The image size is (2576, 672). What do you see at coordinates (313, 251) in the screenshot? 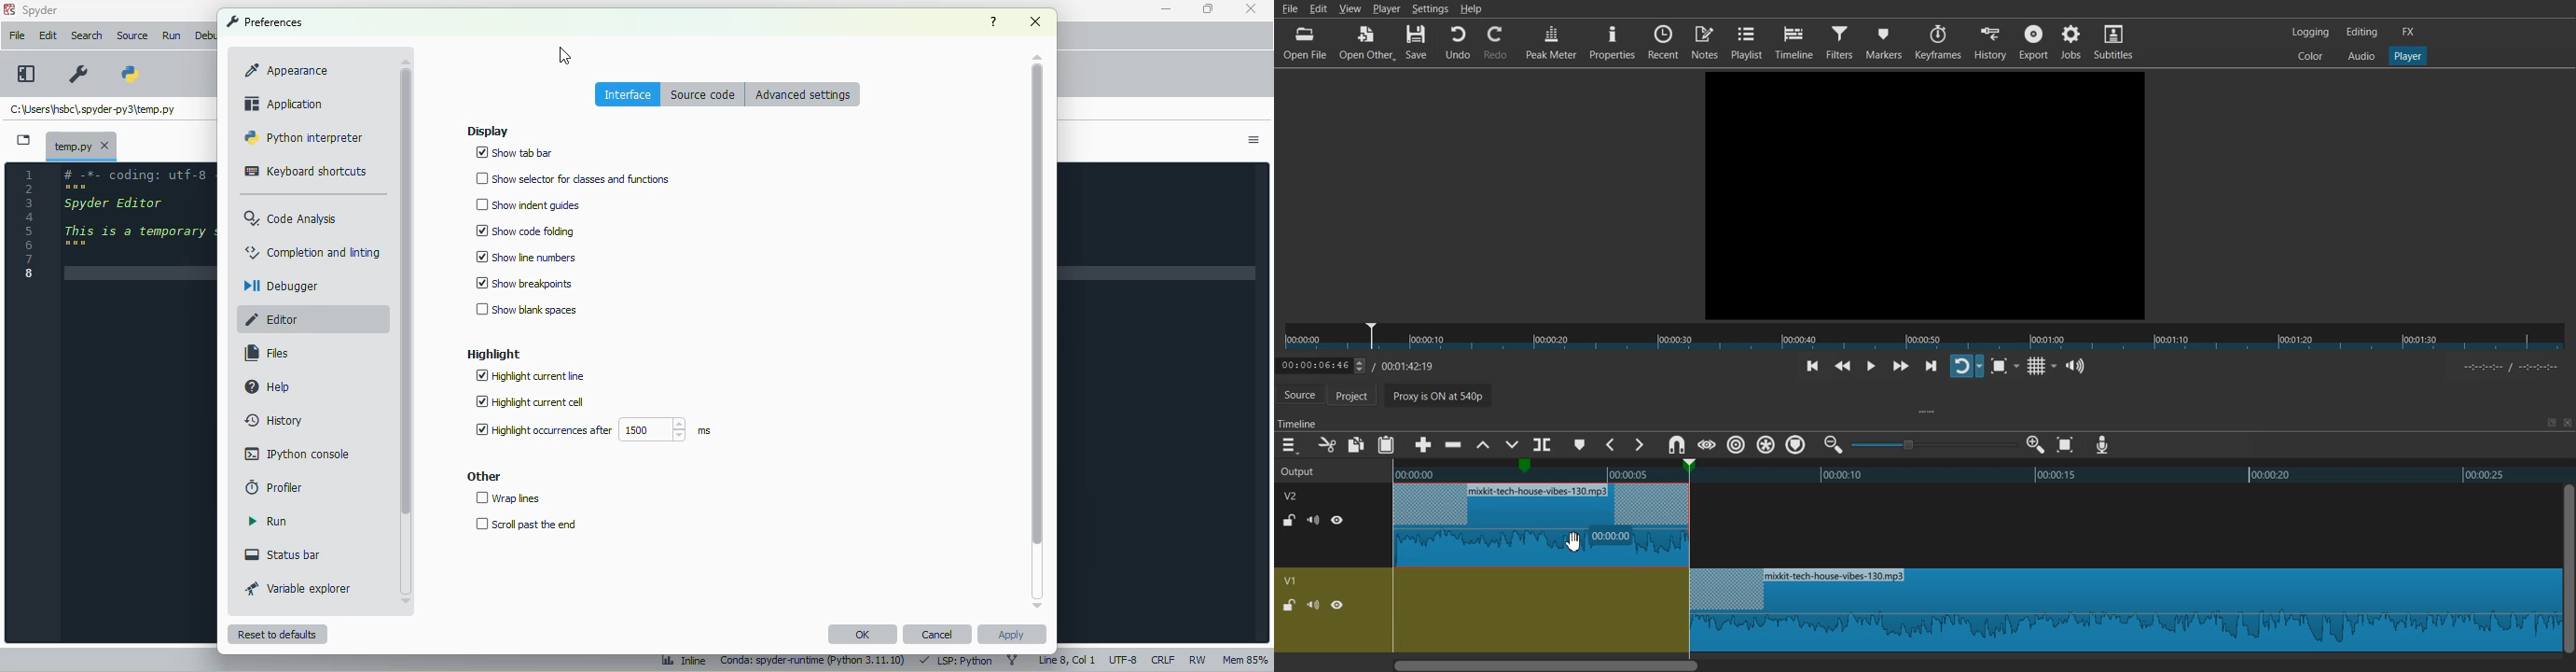
I see `completion and linting` at bounding box center [313, 251].